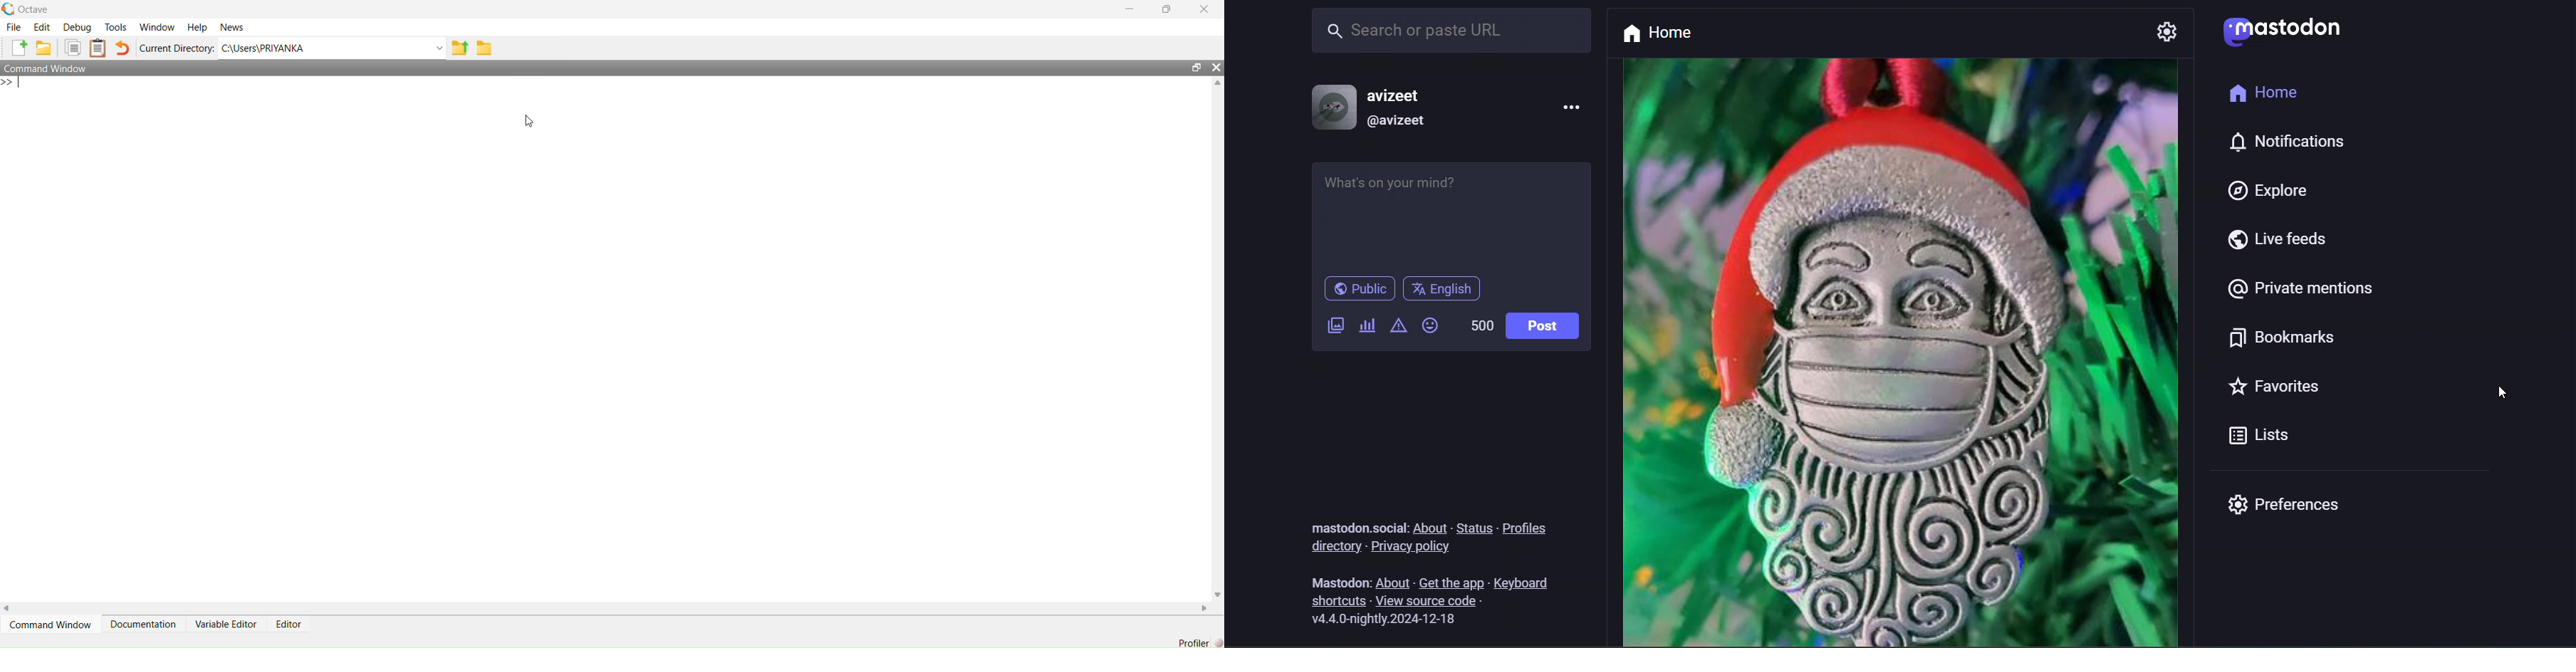  I want to click on home, so click(1663, 31).